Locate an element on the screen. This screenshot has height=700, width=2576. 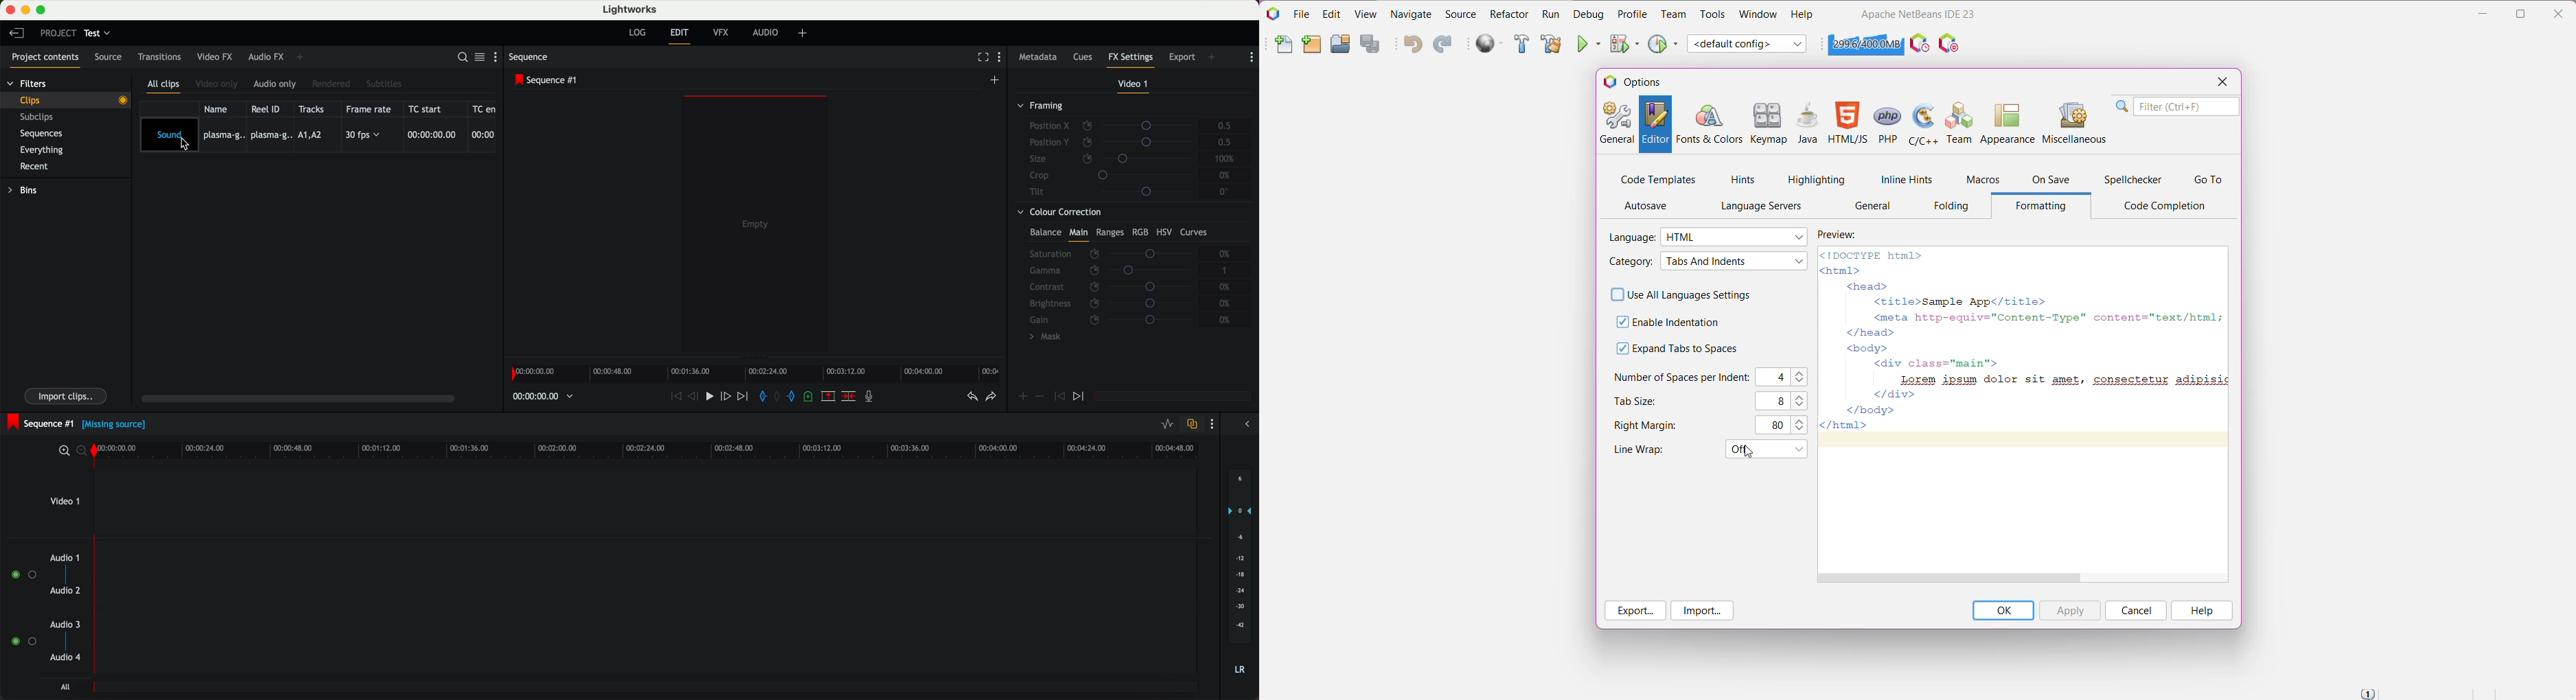
video FX is located at coordinates (214, 58).